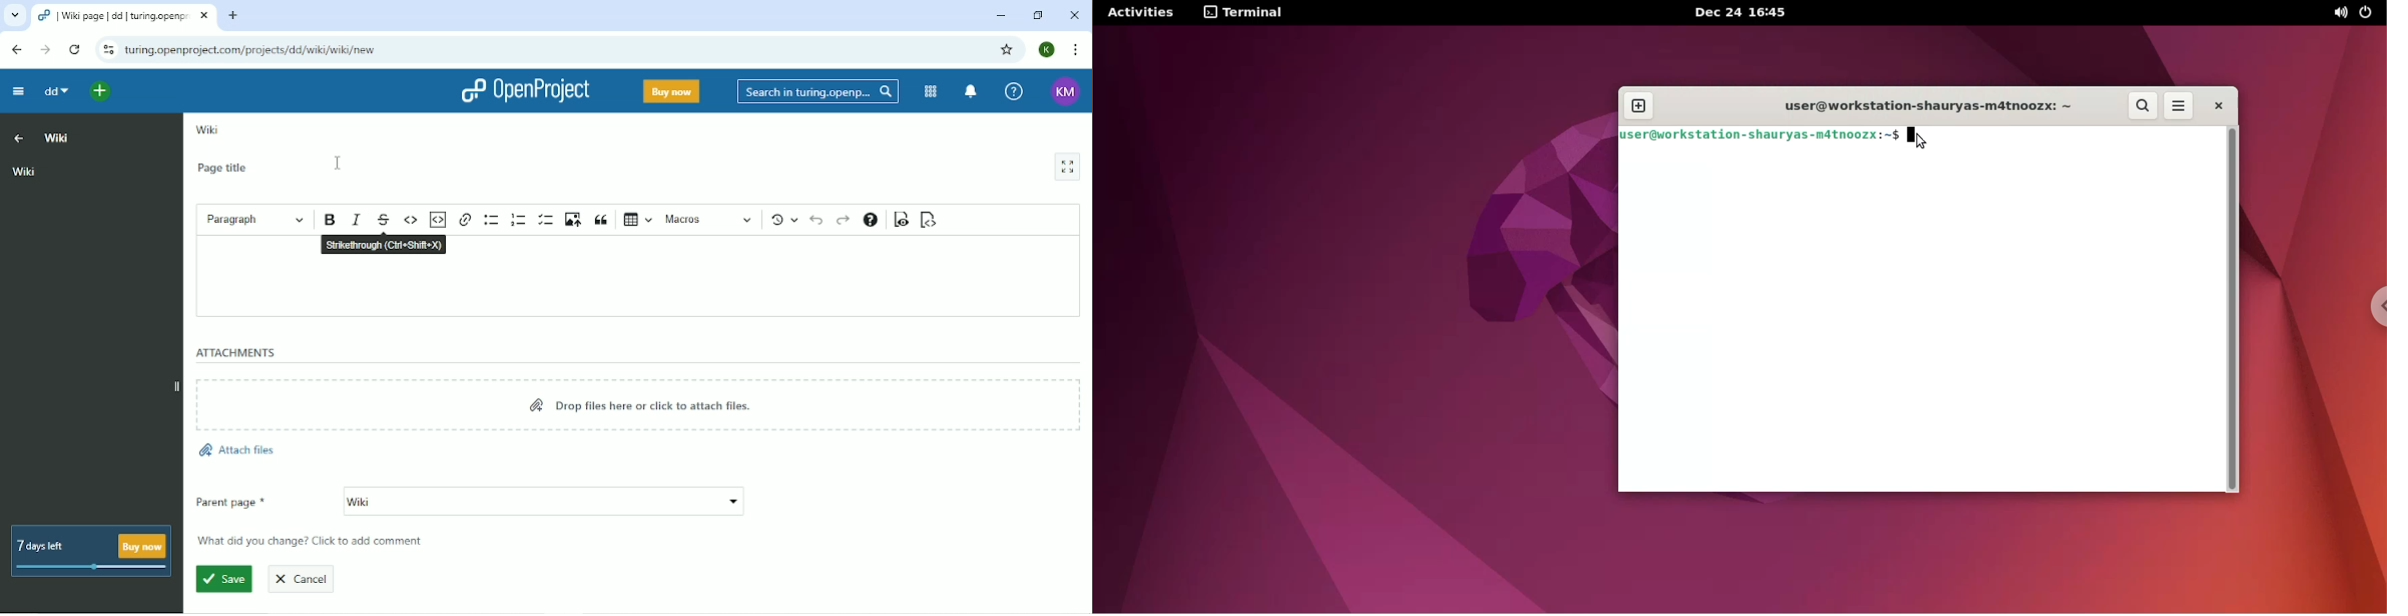 This screenshot has width=2408, height=616. What do you see at coordinates (819, 91) in the screenshot?
I see `Search` at bounding box center [819, 91].